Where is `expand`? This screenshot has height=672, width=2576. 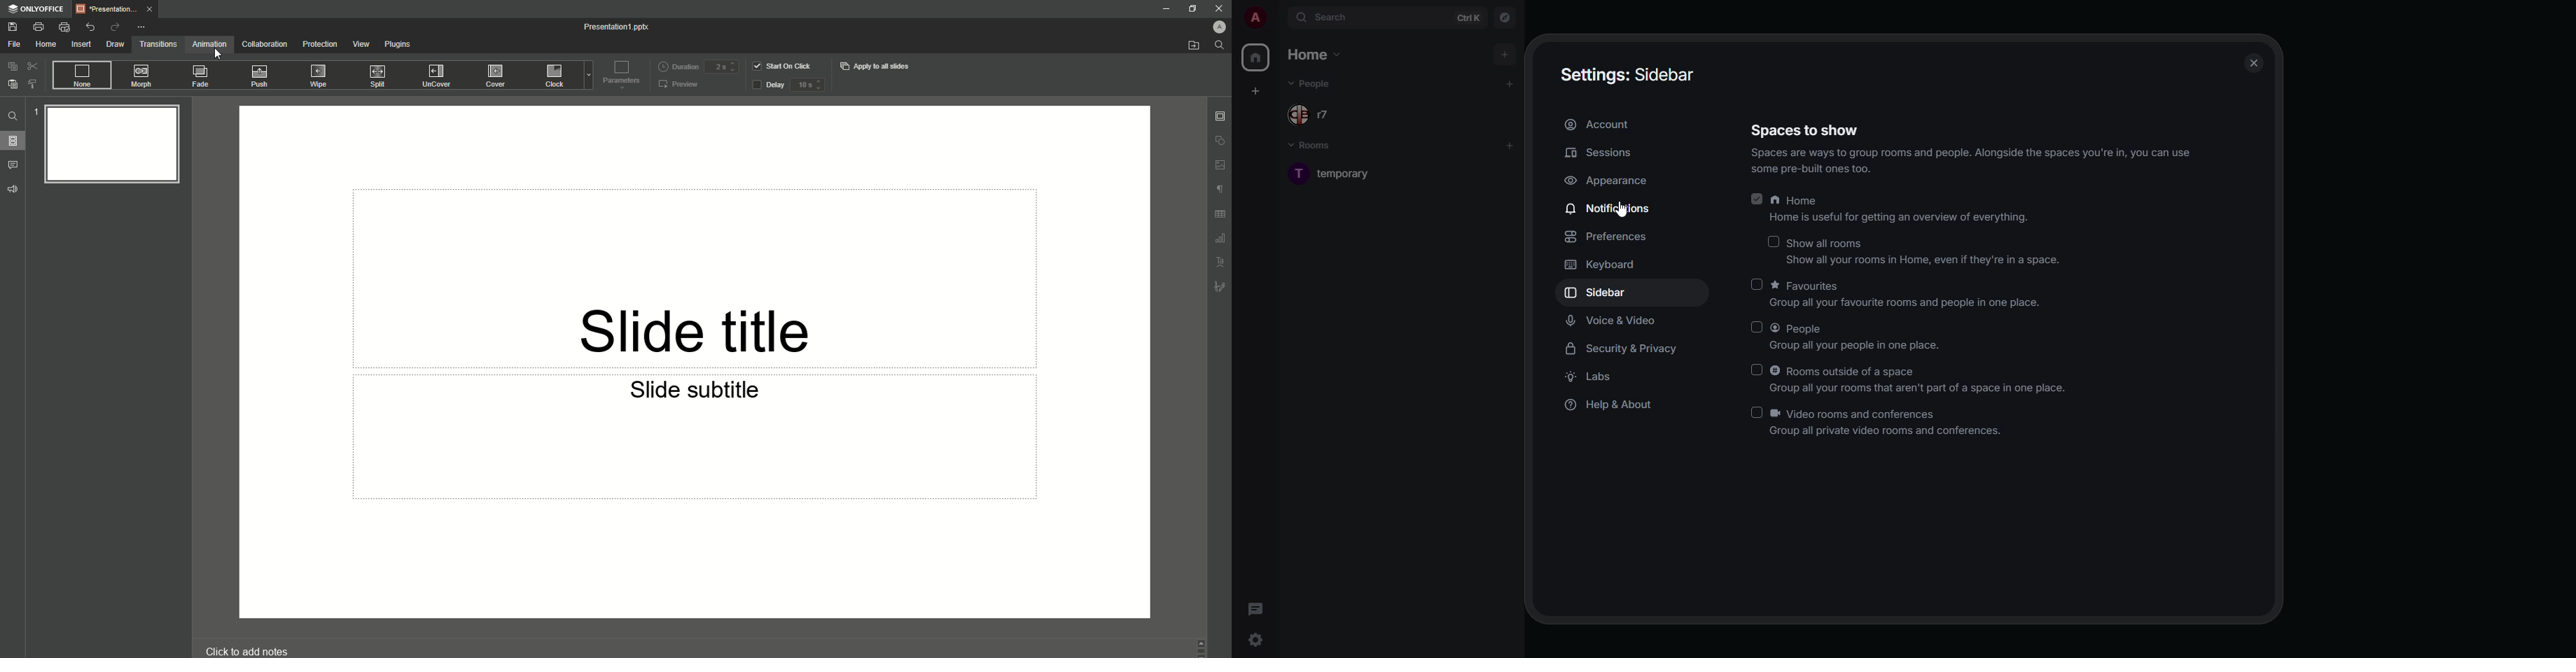 expand is located at coordinates (1279, 18).